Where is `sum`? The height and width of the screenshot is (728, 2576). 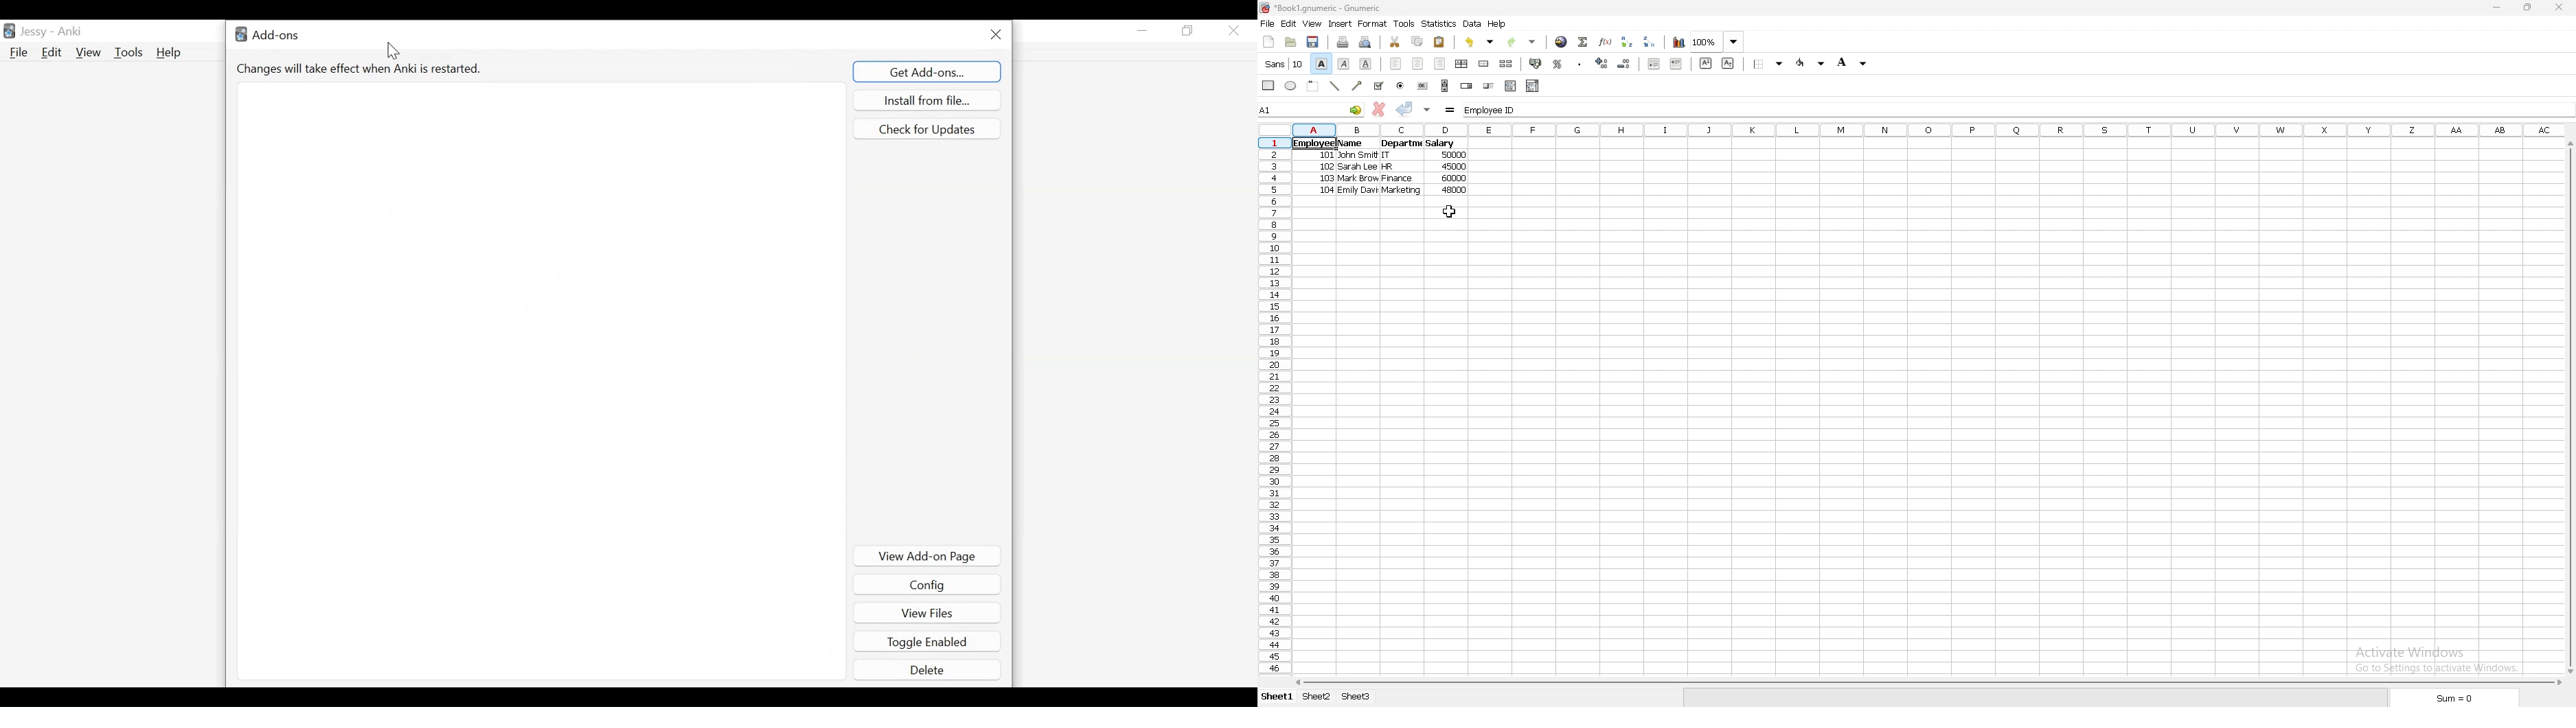 sum is located at coordinates (2457, 697).